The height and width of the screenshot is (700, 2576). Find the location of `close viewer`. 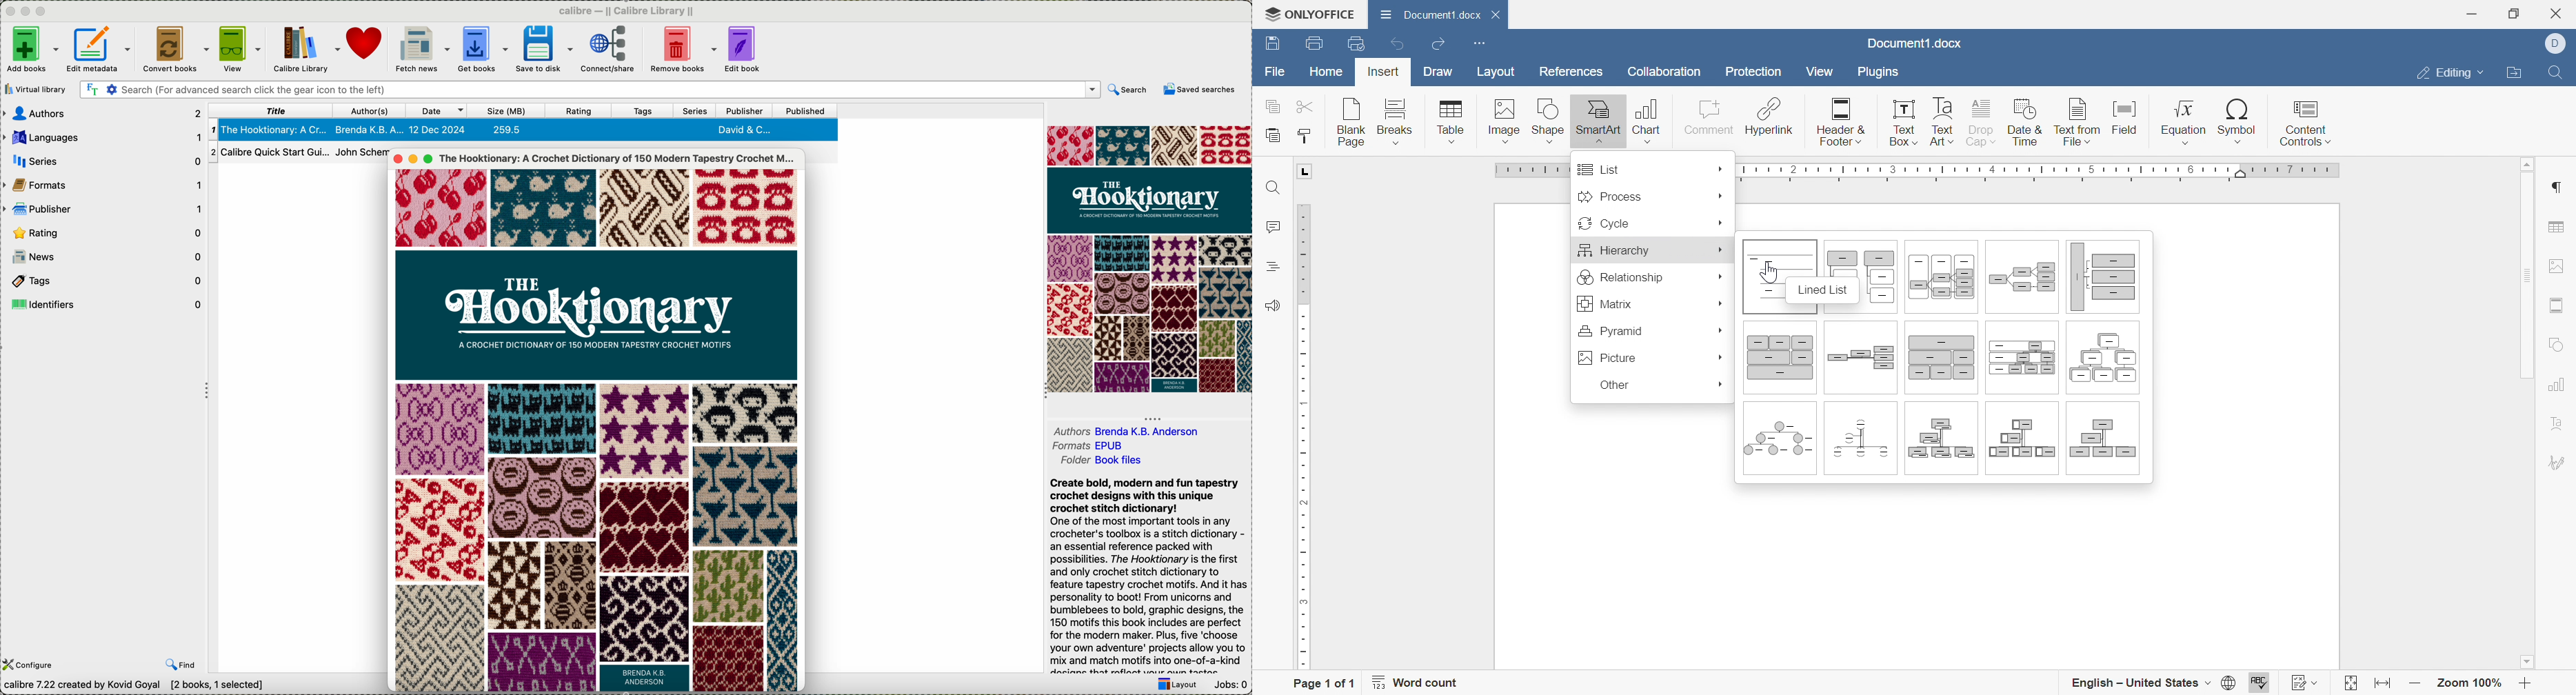

close viewer is located at coordinates (397, 156).